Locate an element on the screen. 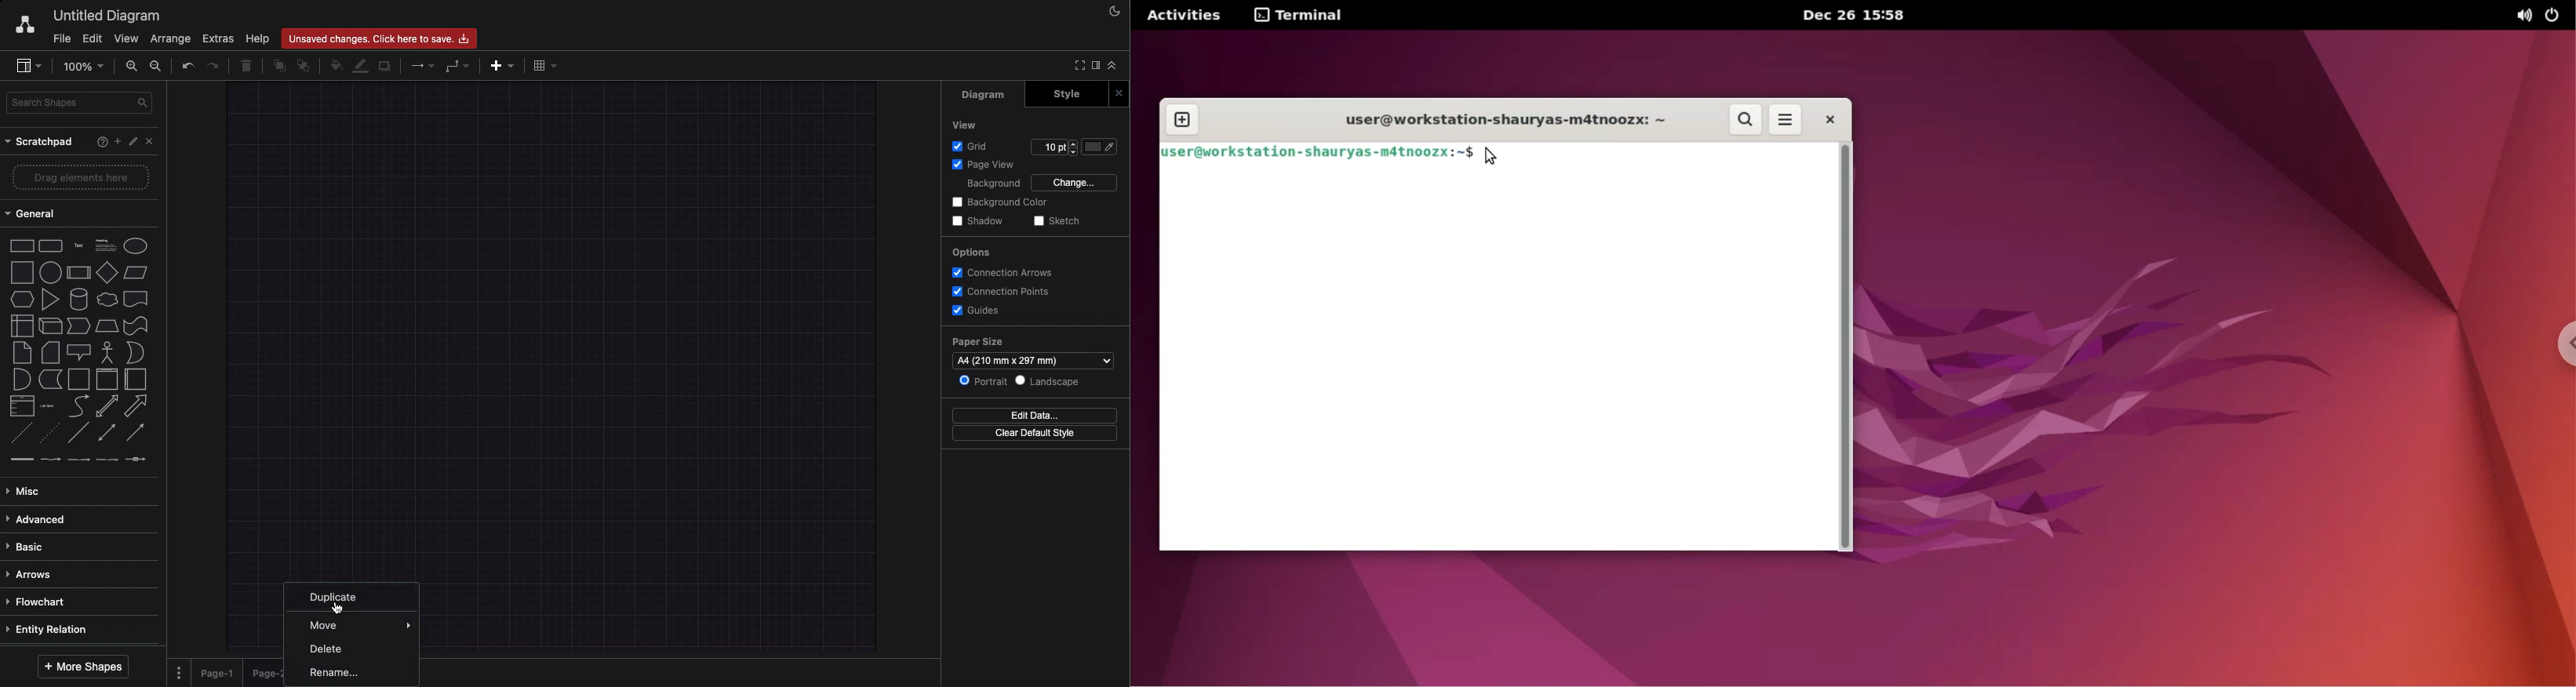  Edit data is located at coordinates (1031, 414).